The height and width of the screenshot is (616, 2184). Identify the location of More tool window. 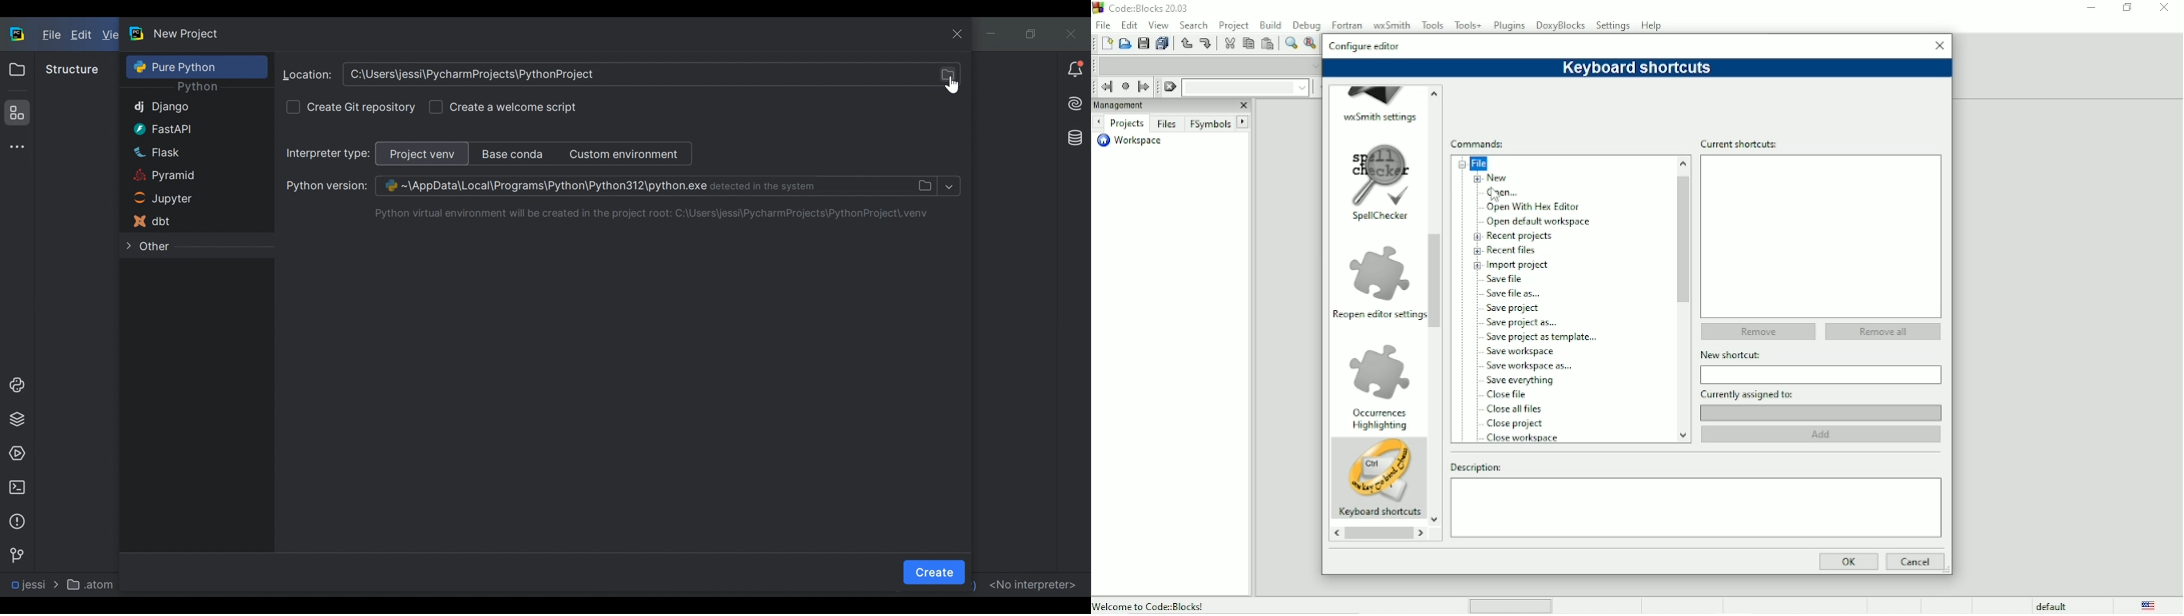
(15, 147).